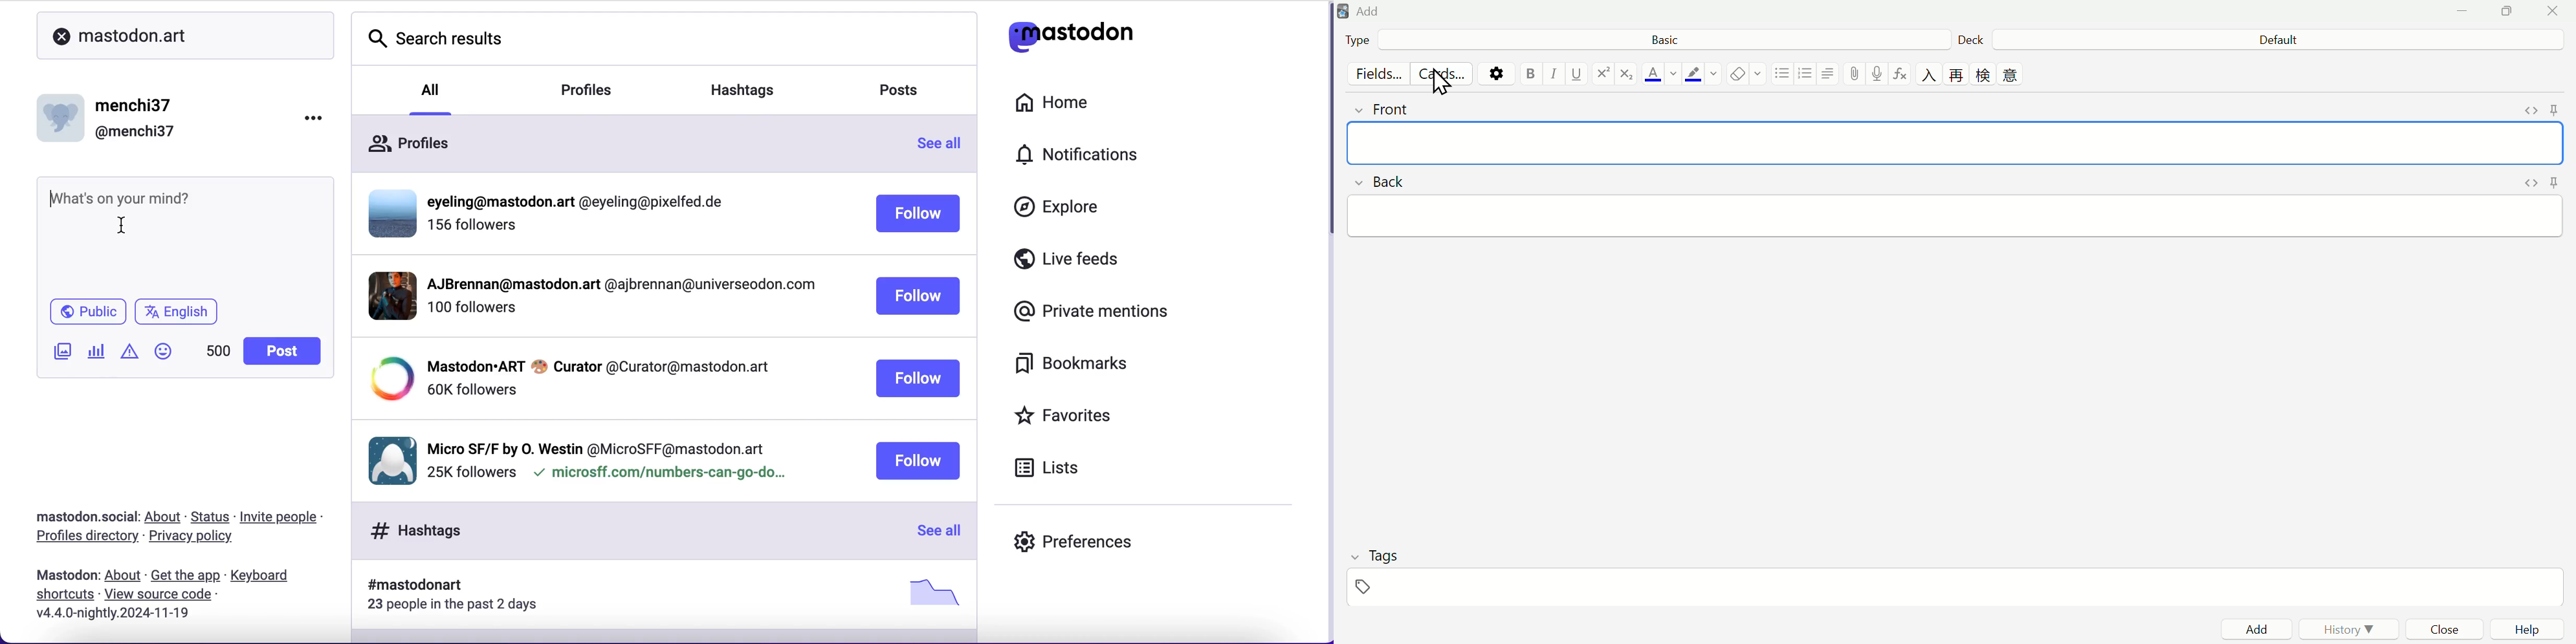  I want to click on profiile, so click(581, 202).